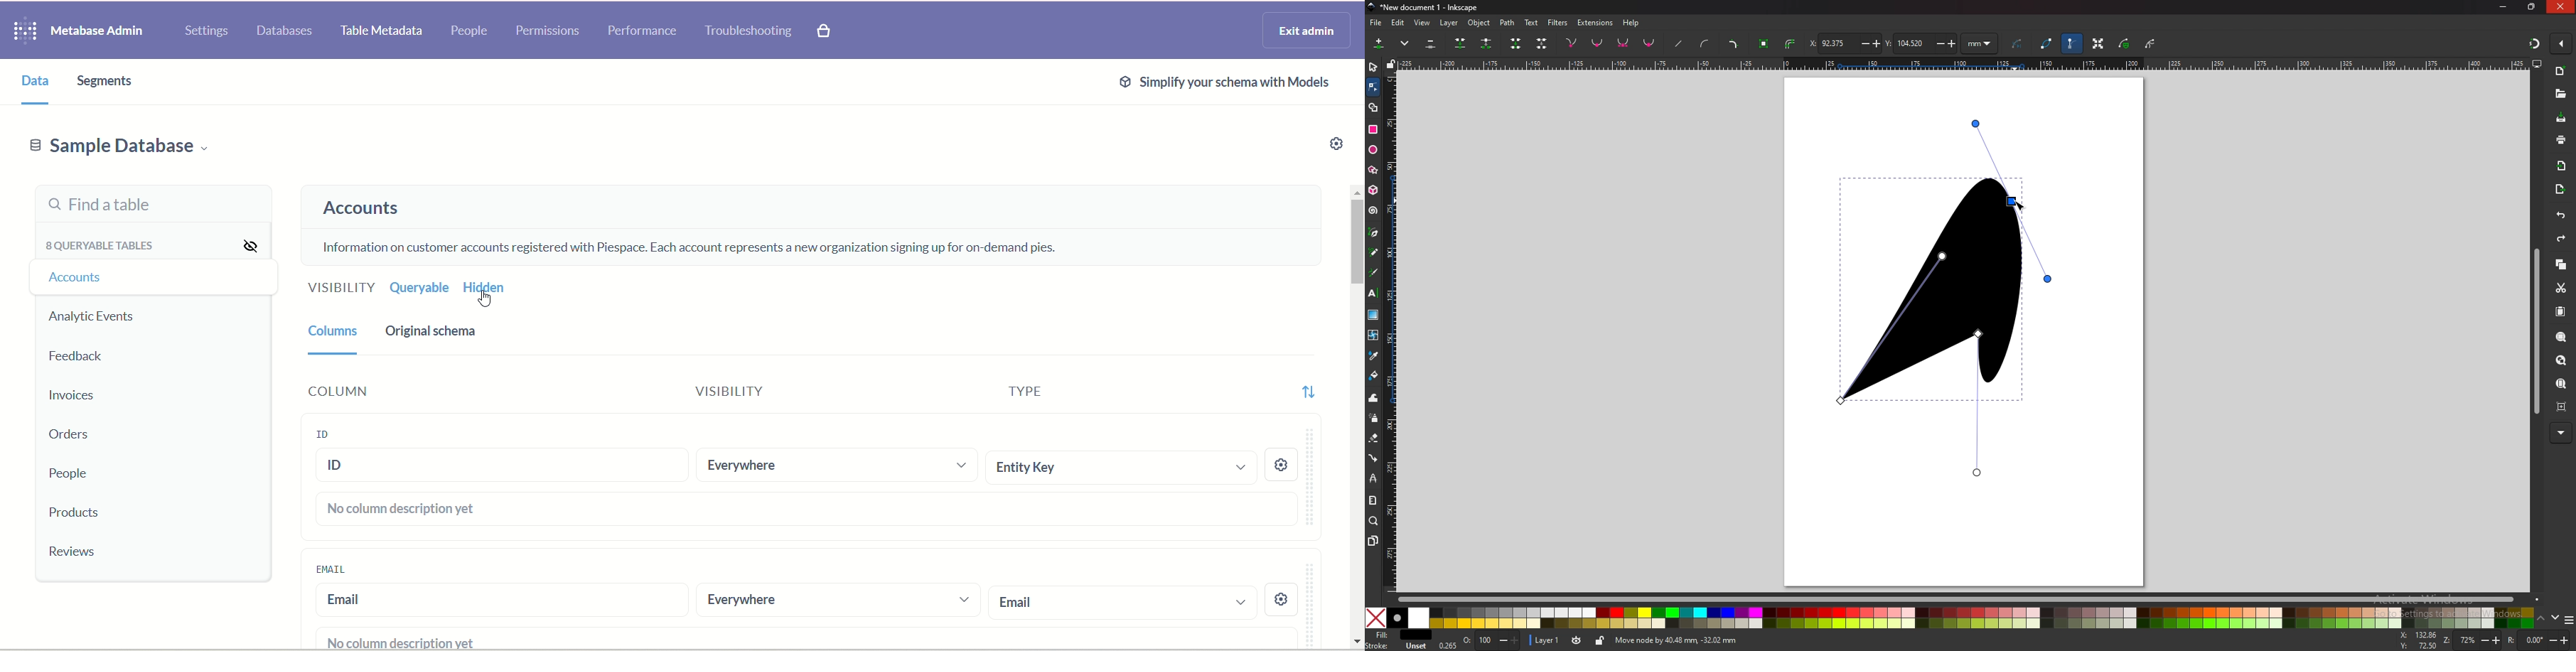 The width and height of the screenshot is (2576, 672). I want to click on node, so click(1372, 86).